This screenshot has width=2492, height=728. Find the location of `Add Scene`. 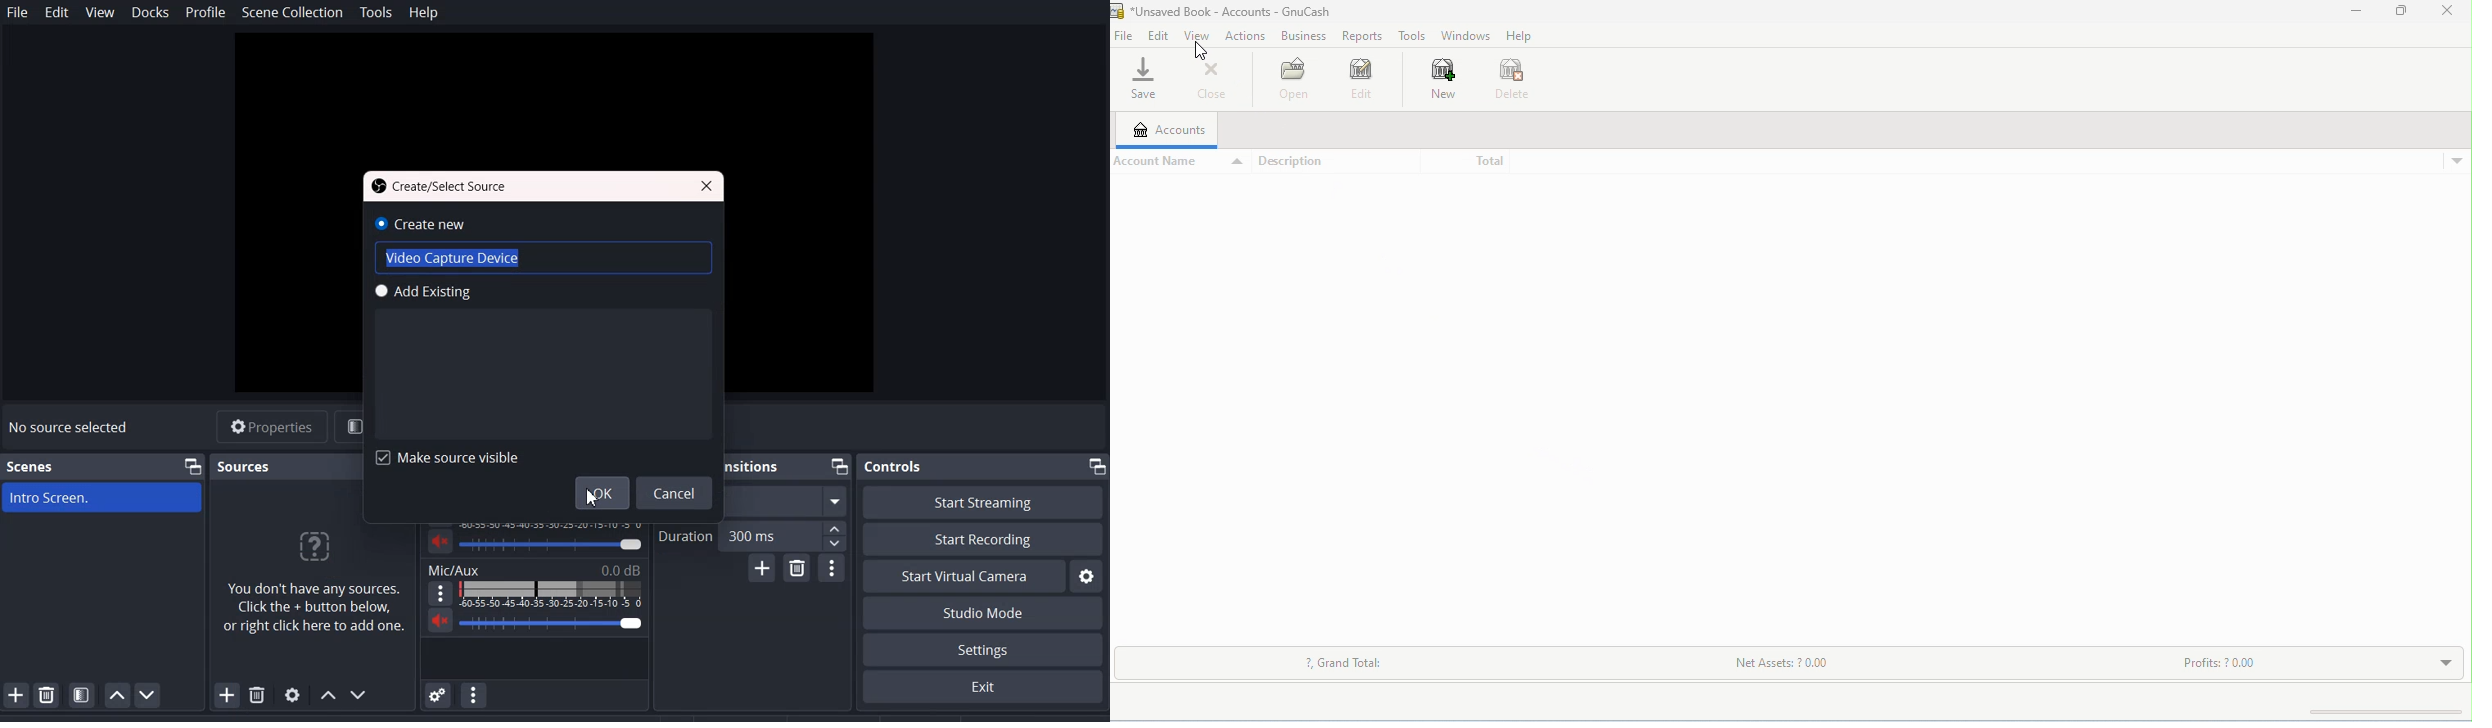

Add Scene is located at coordinates (16, 694).